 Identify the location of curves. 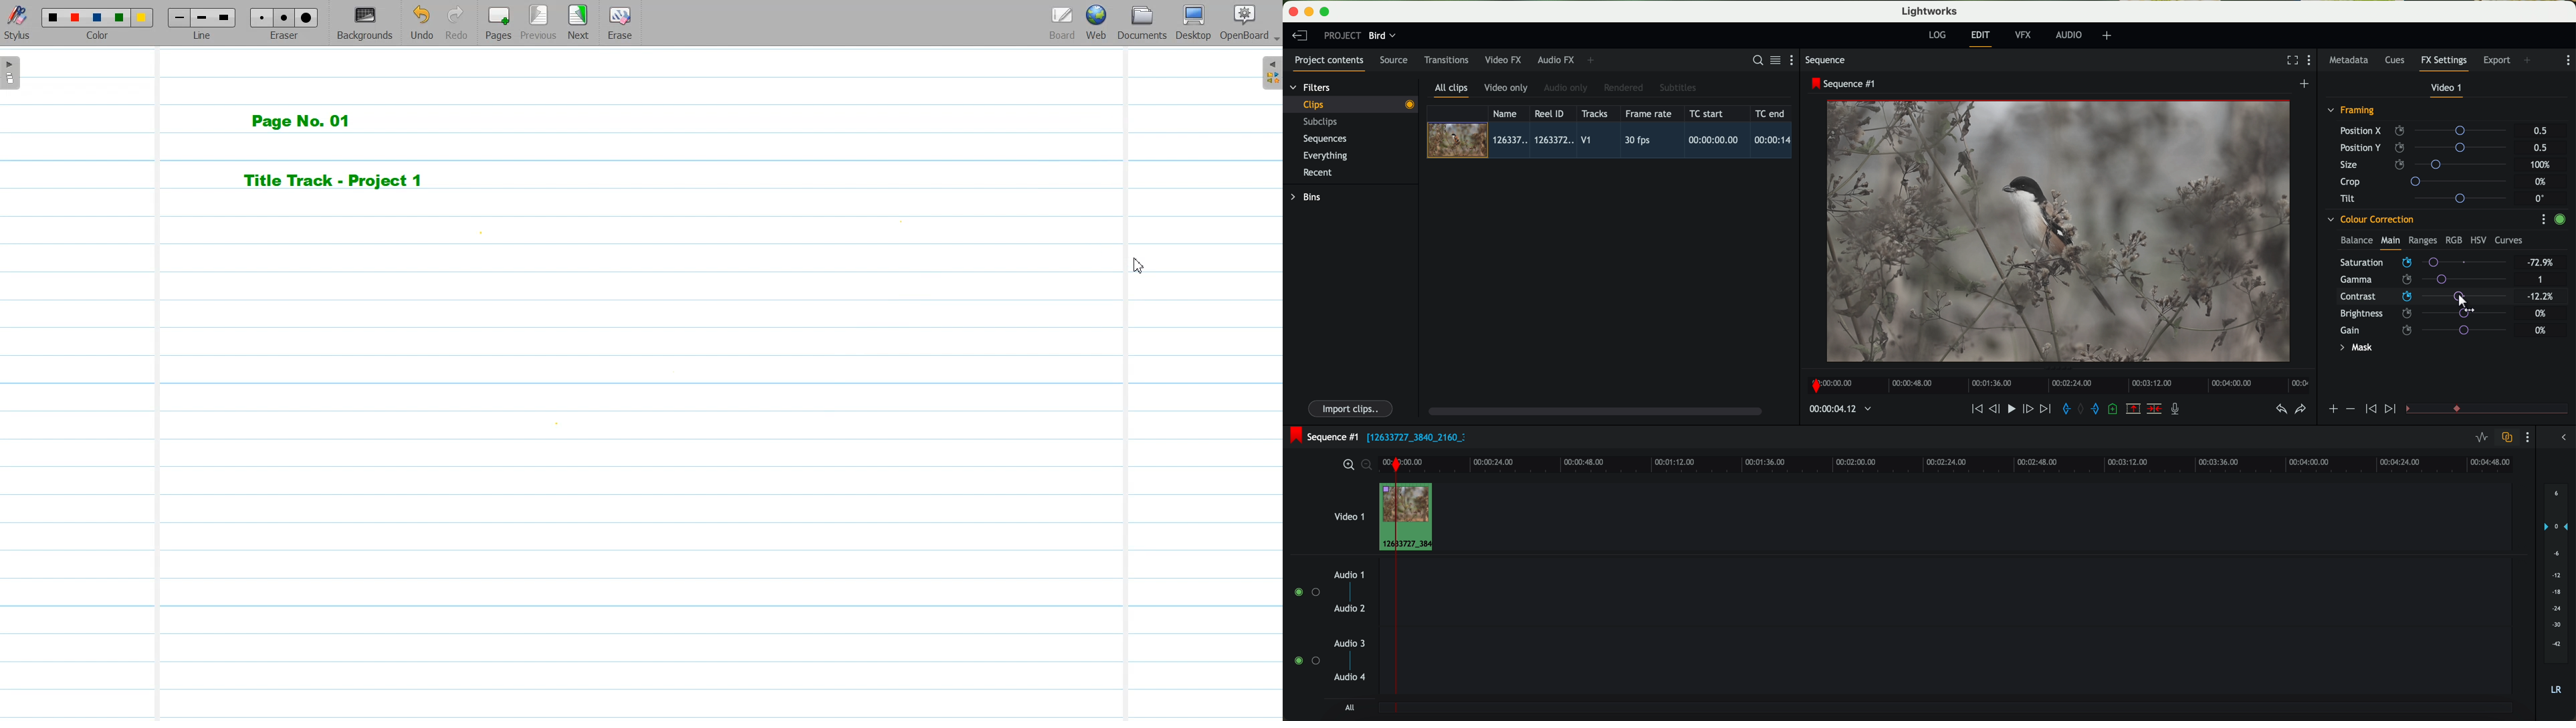
(2510, 241).